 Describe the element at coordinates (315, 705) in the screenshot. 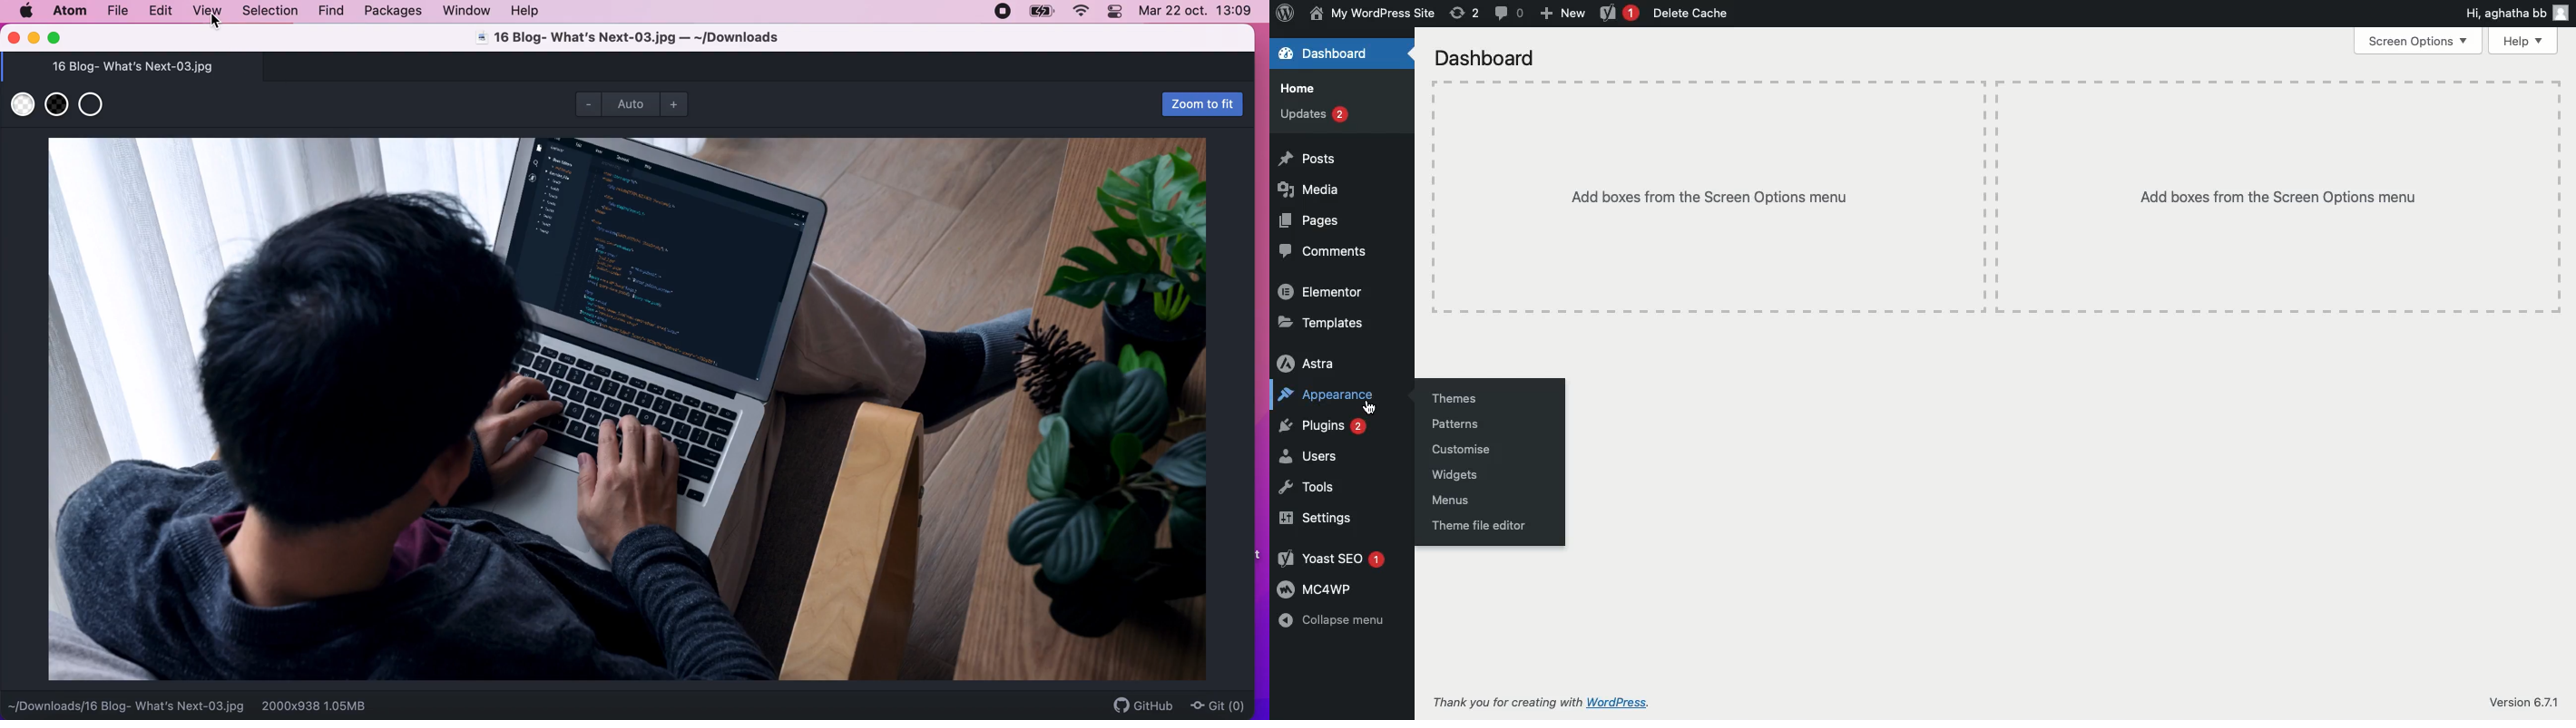

I see `2000x938 1.05MB` at that location.